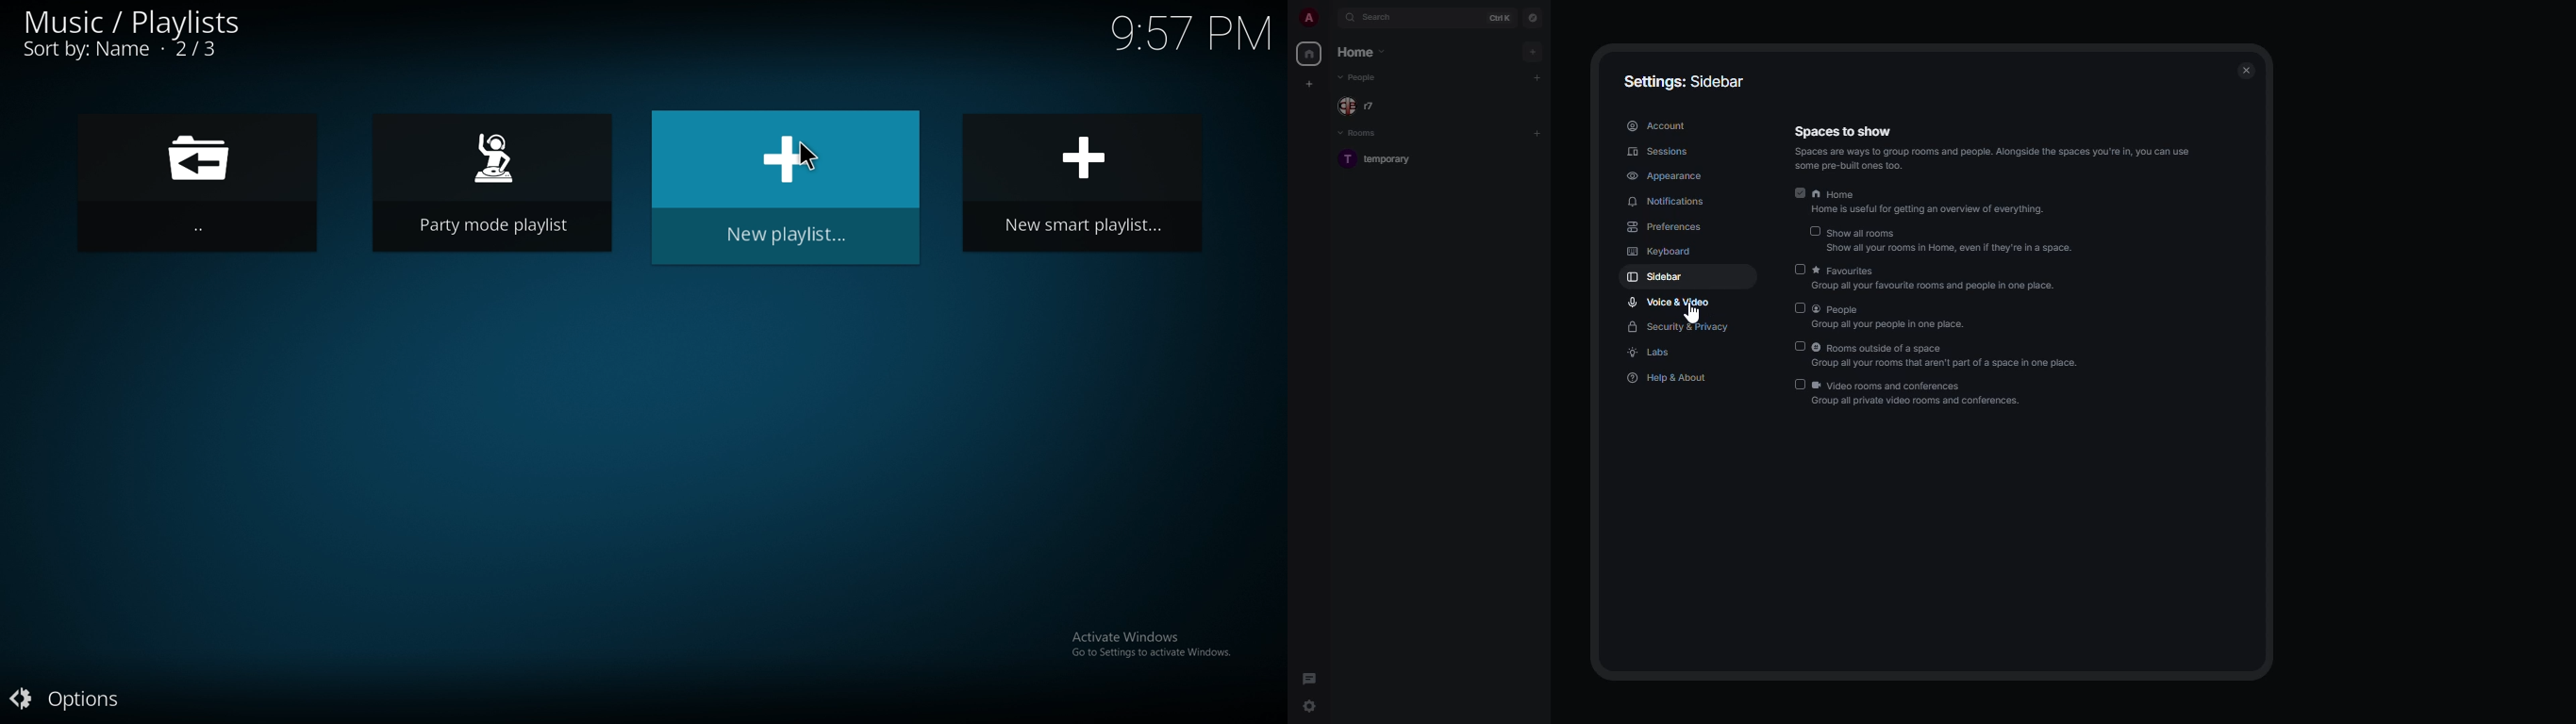 This screenshot has height=728, width=2576. What do you see at coordinates (1801, 307) in the screenshot?
I see `disabled` at bounding box center [1801, 307].